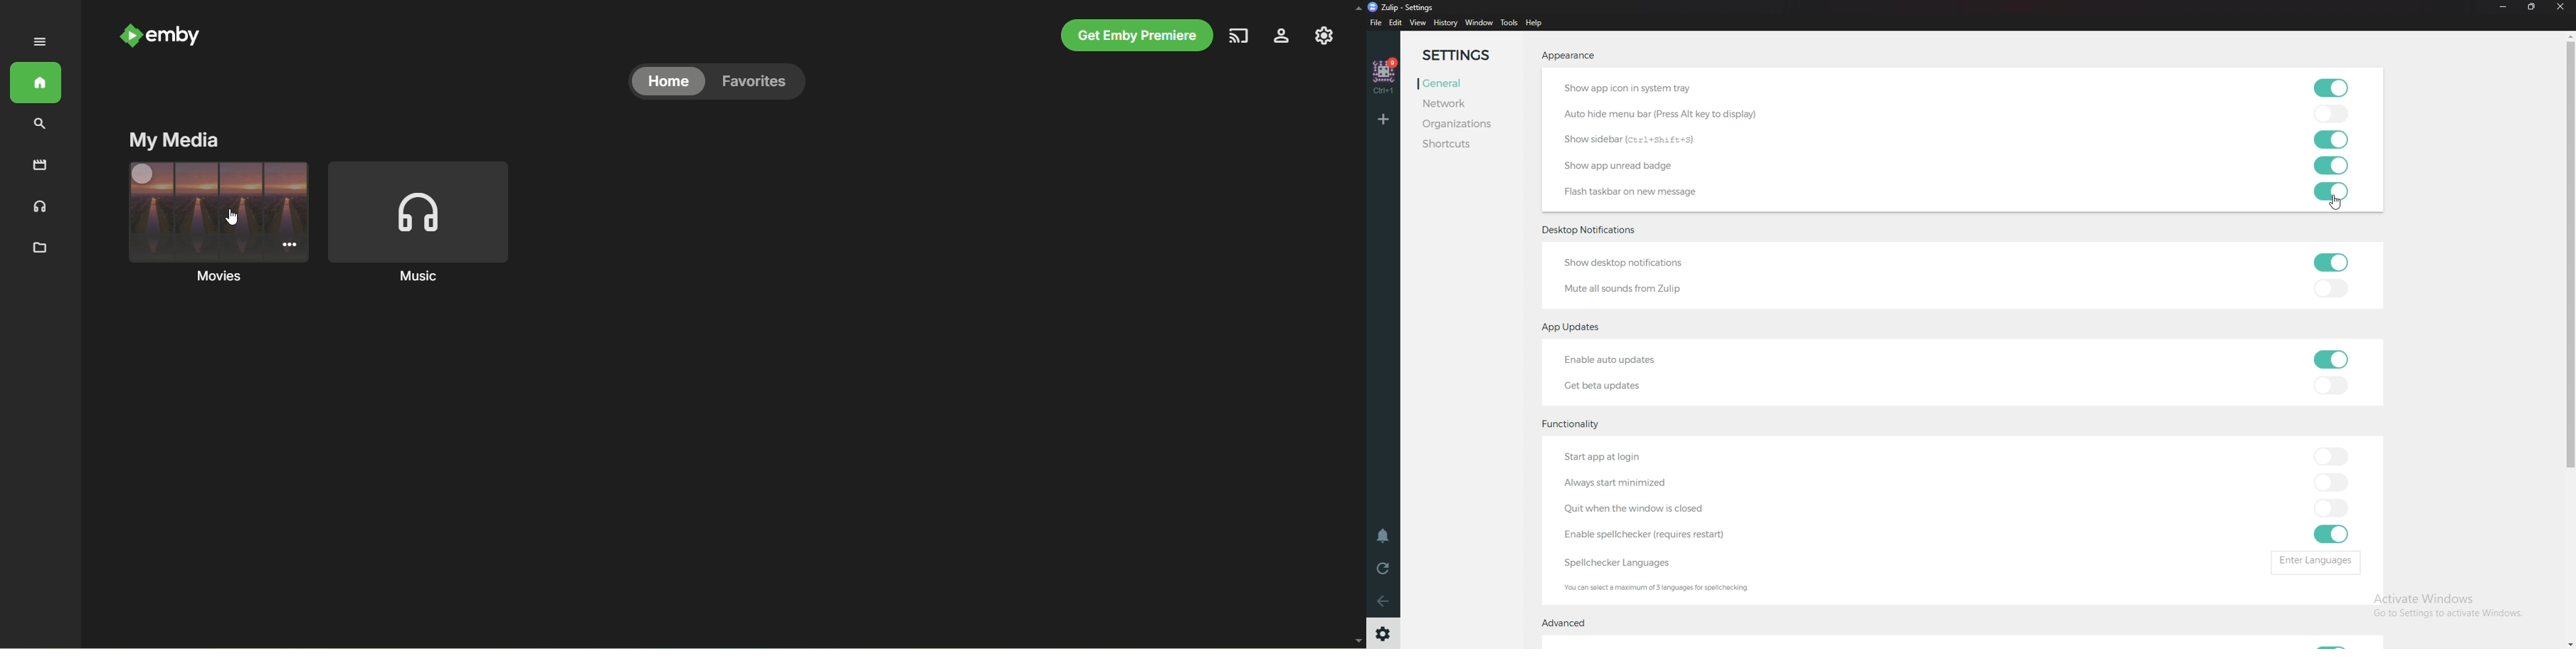 The width and height of the screenshot is (2576, 672). Describe the element at coordinates (2332, 88) in the screenshot. I see `toggle` at that location.